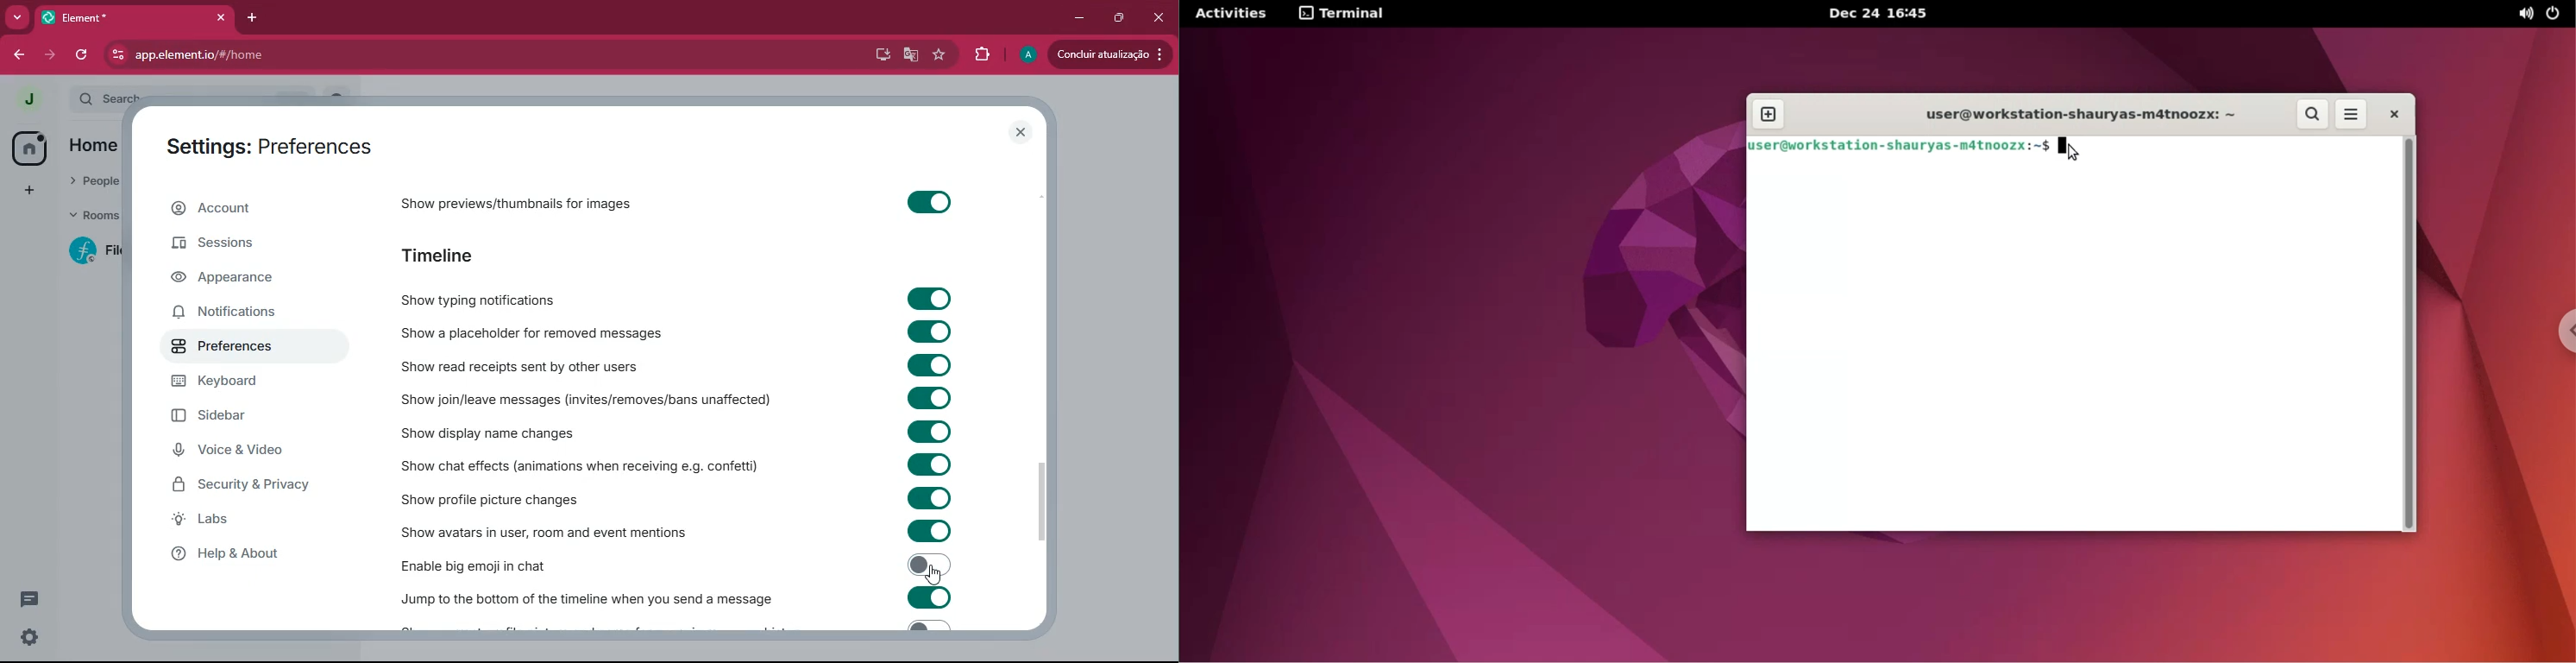  What do you see at coordinates (244, 280) in the screenshot?
I see `appearance` at bounding box center [244, 280].